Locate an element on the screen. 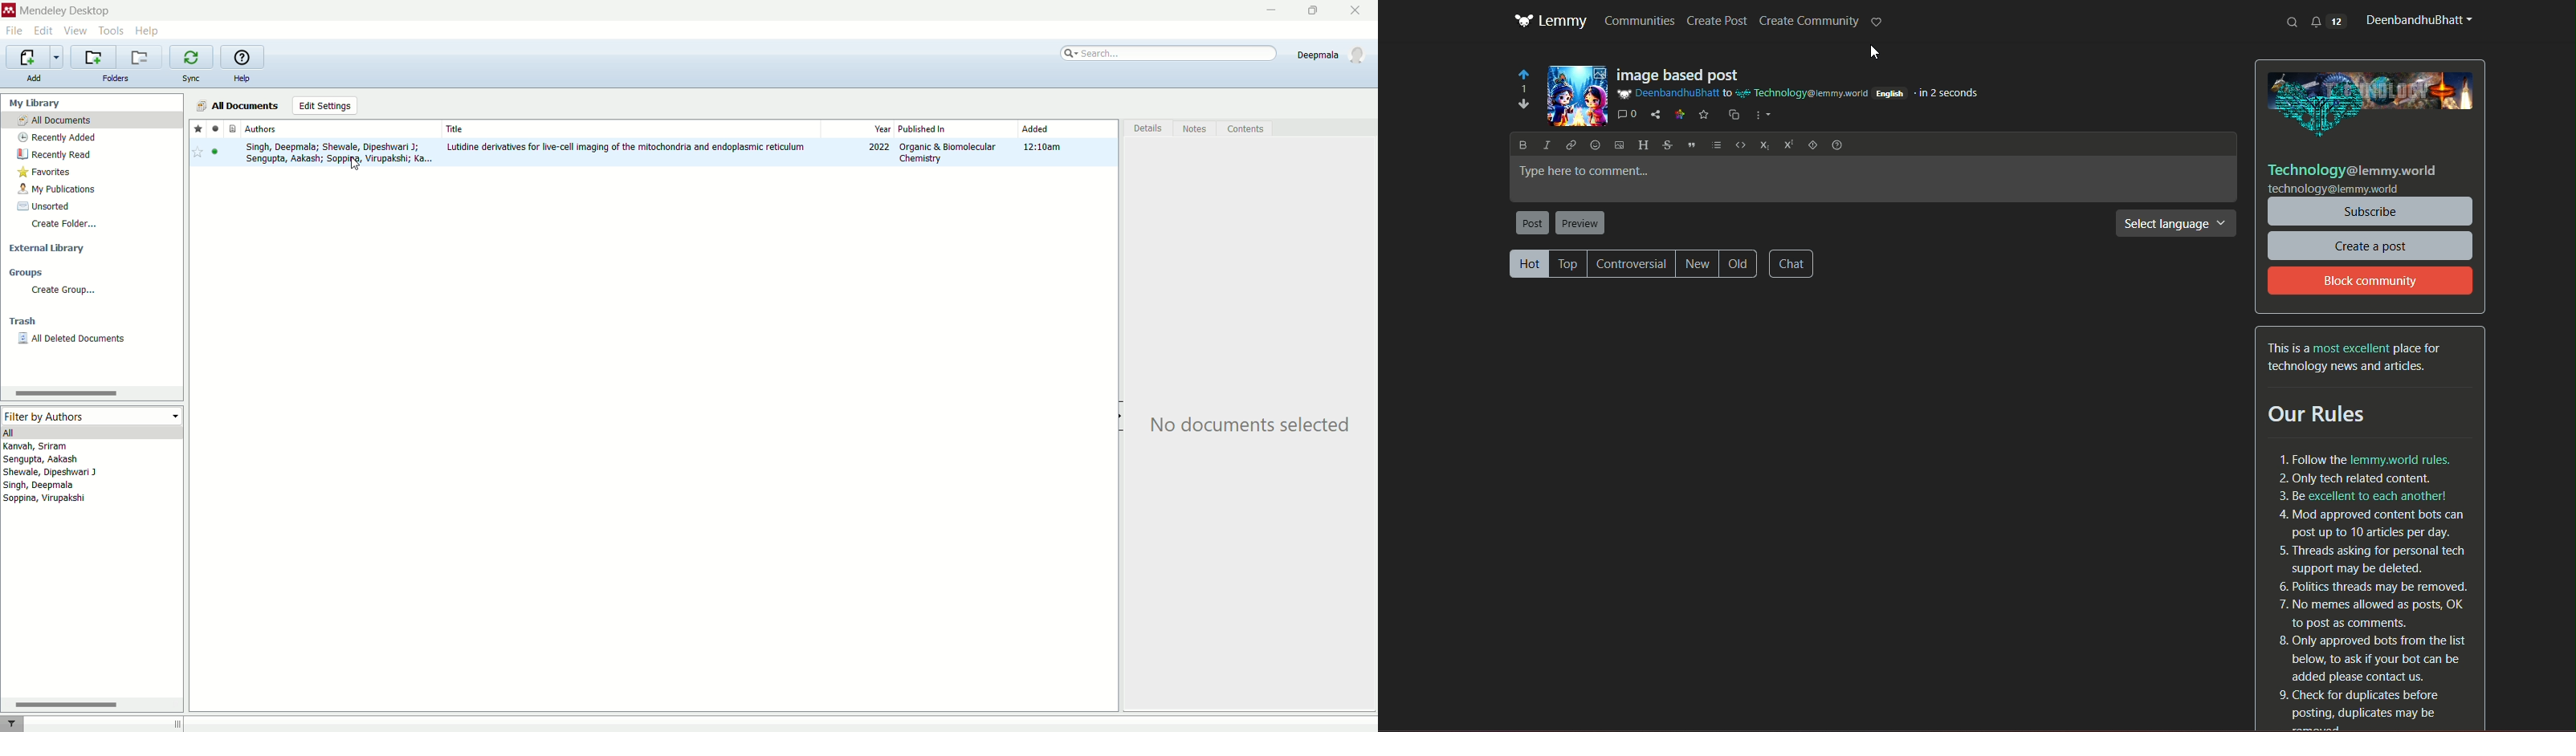 Image resolution: width=2576 pixels, height=756 pixels. 7. No memes allowed as posts, OK to post as comments. is located at coordinates (2370, 613).